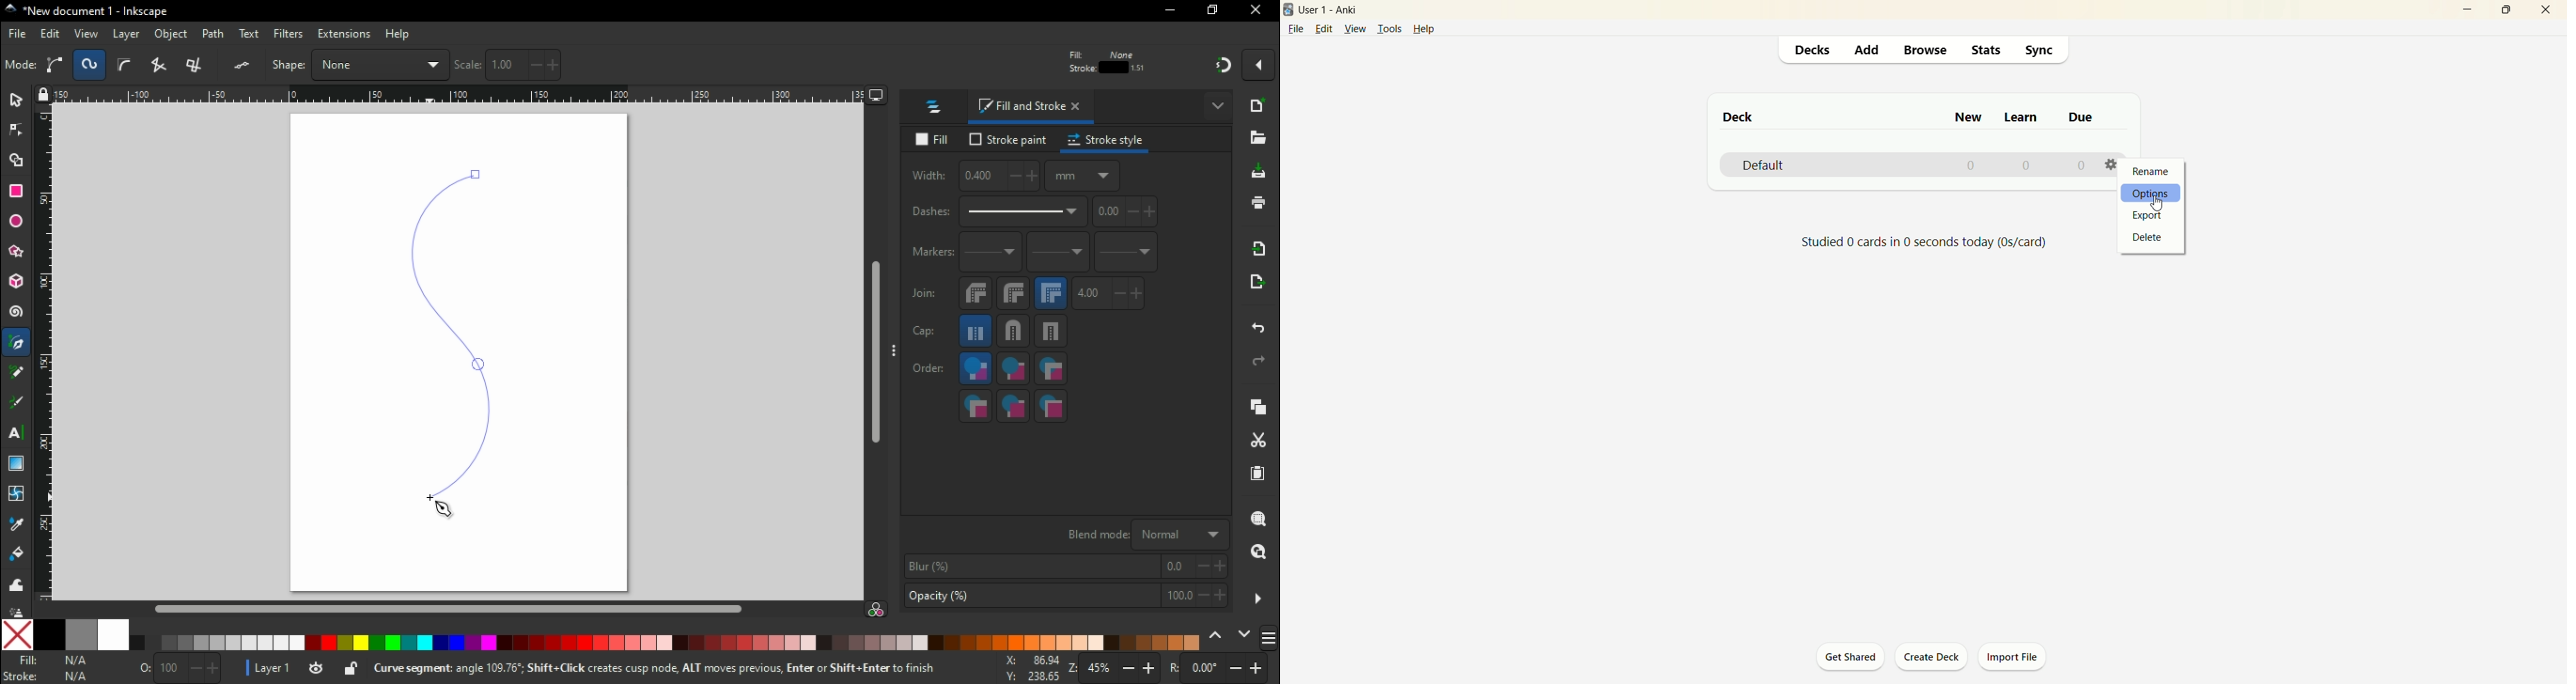 Image resolution: width=2576 pixels, height=700 pixels. Describe the element at coordinates (2083, 117) in the screenshot. I see `due` at that location.